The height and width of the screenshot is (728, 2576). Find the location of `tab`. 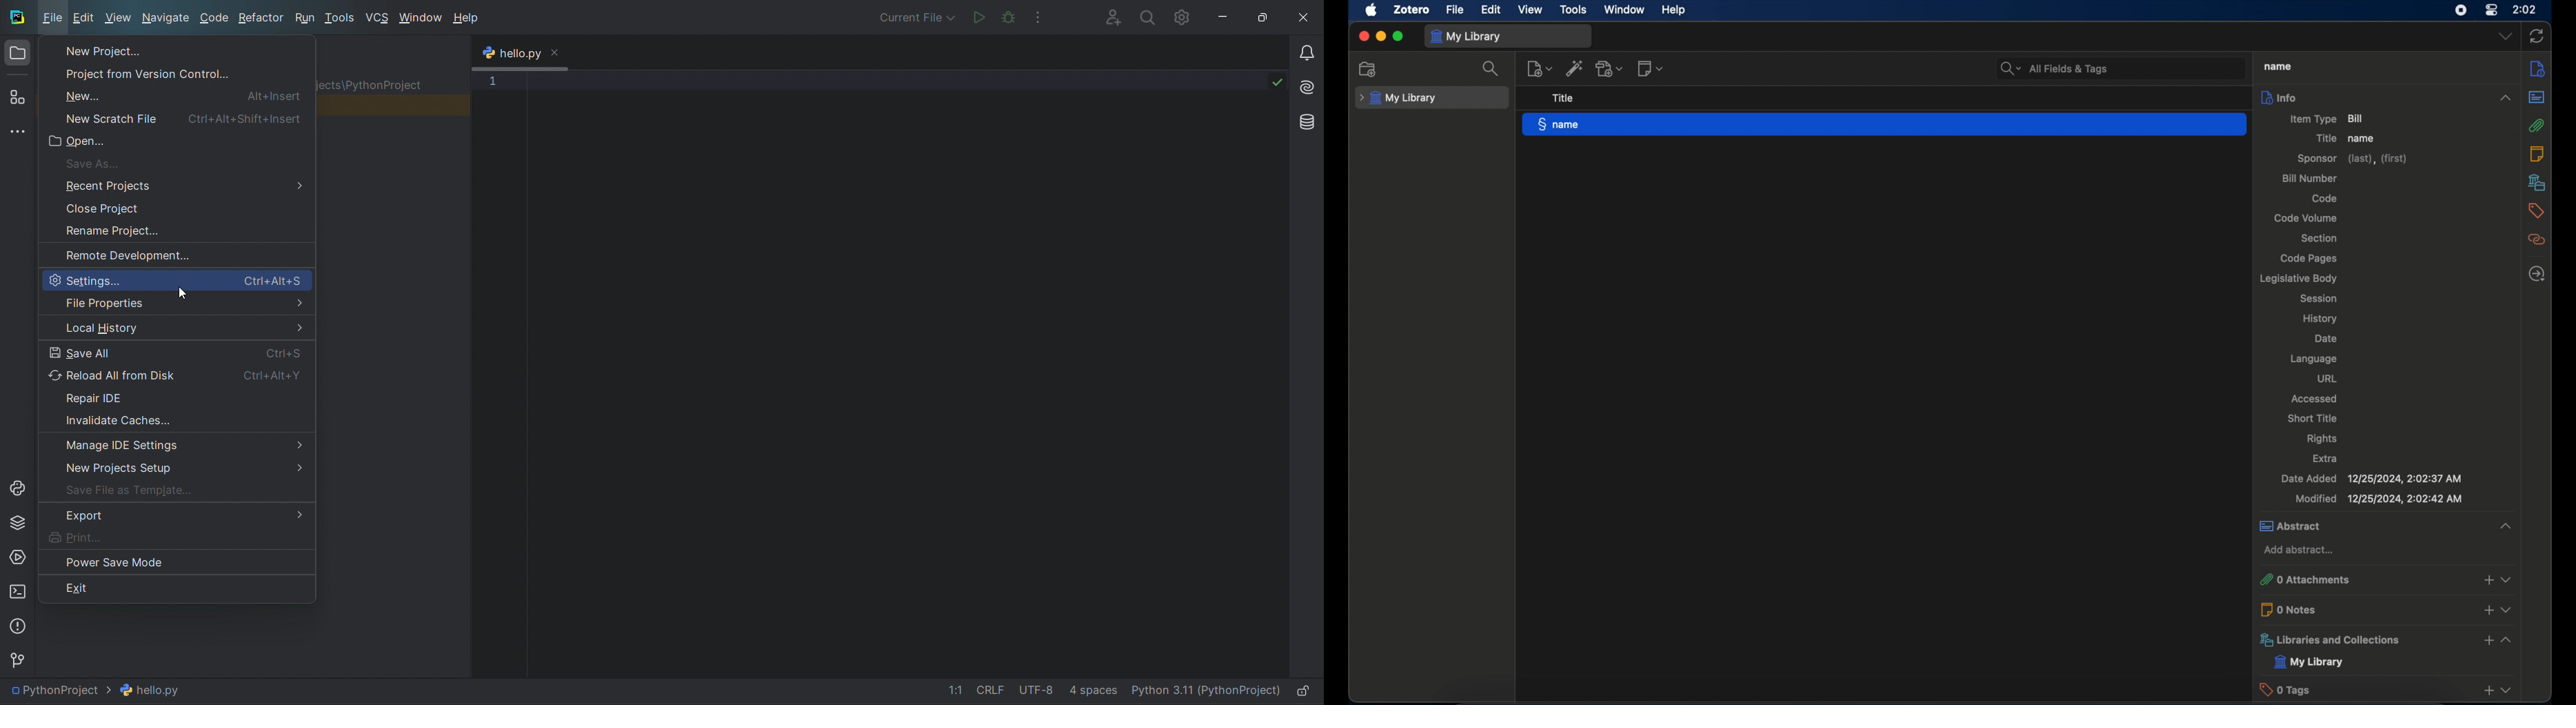

tab is located at coordinates (510, 54).